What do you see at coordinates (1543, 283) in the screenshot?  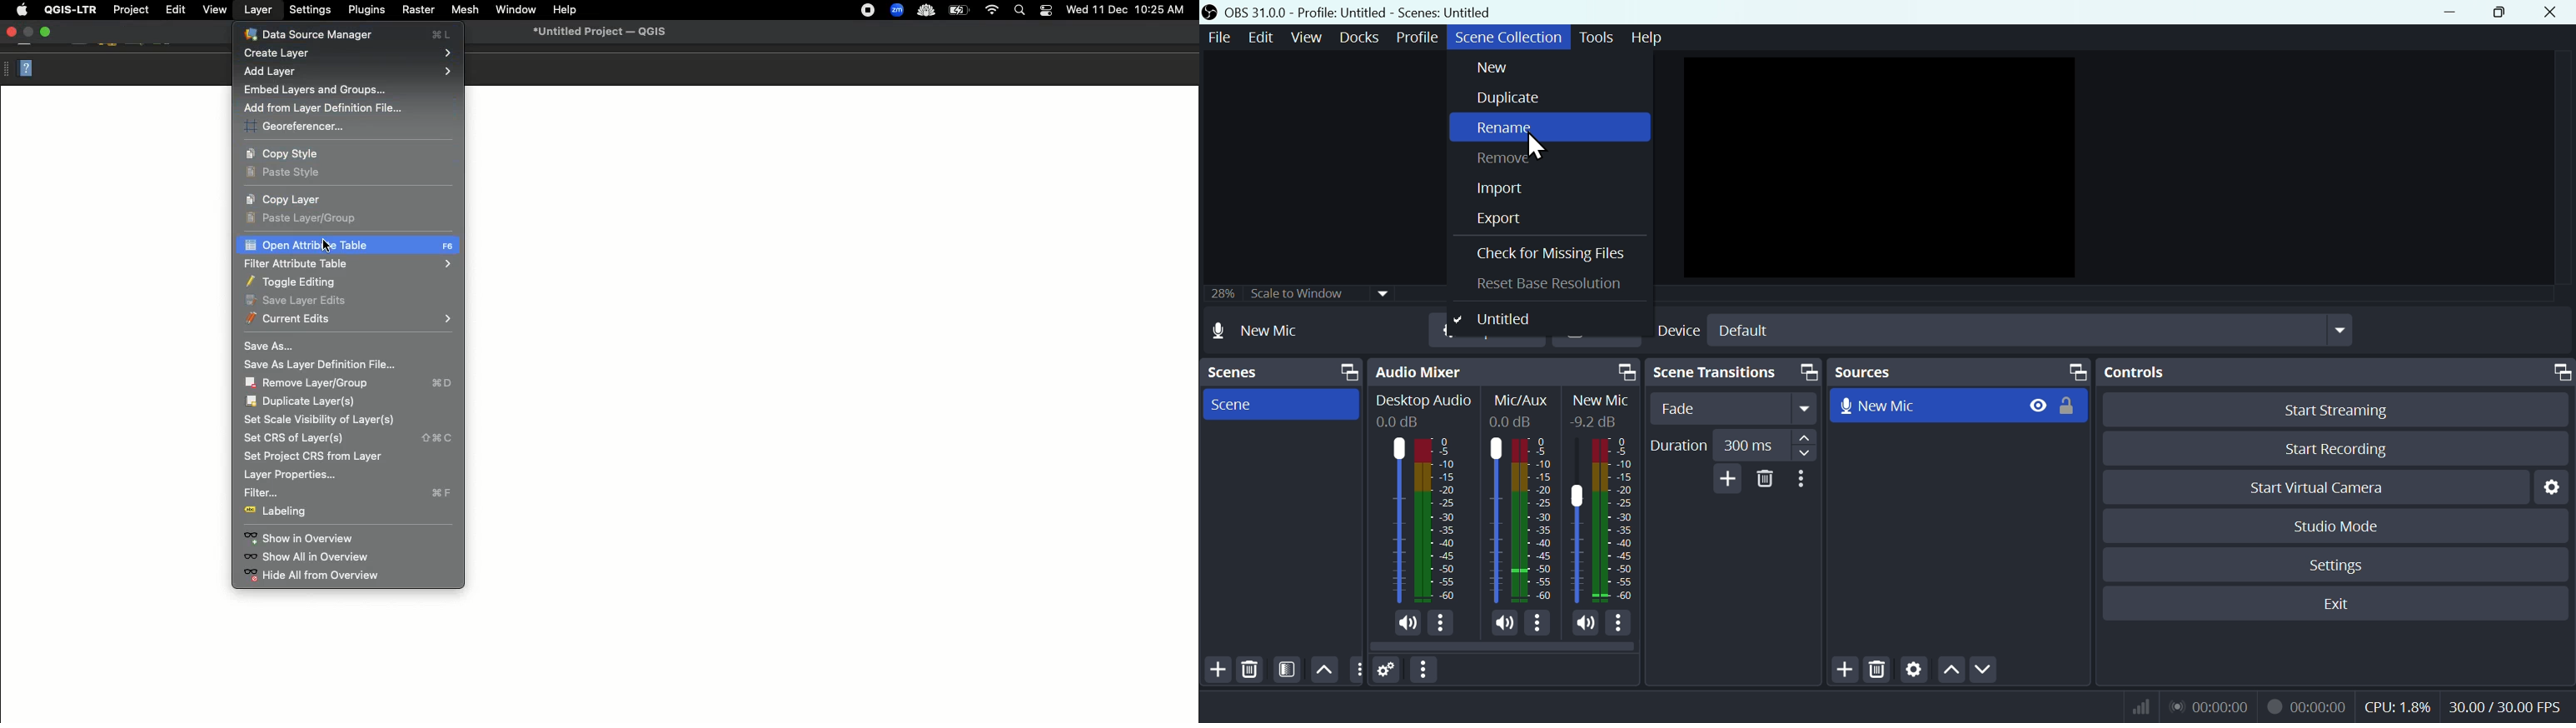 I see `Reset base resolution` at bounding box center [1543, 283].